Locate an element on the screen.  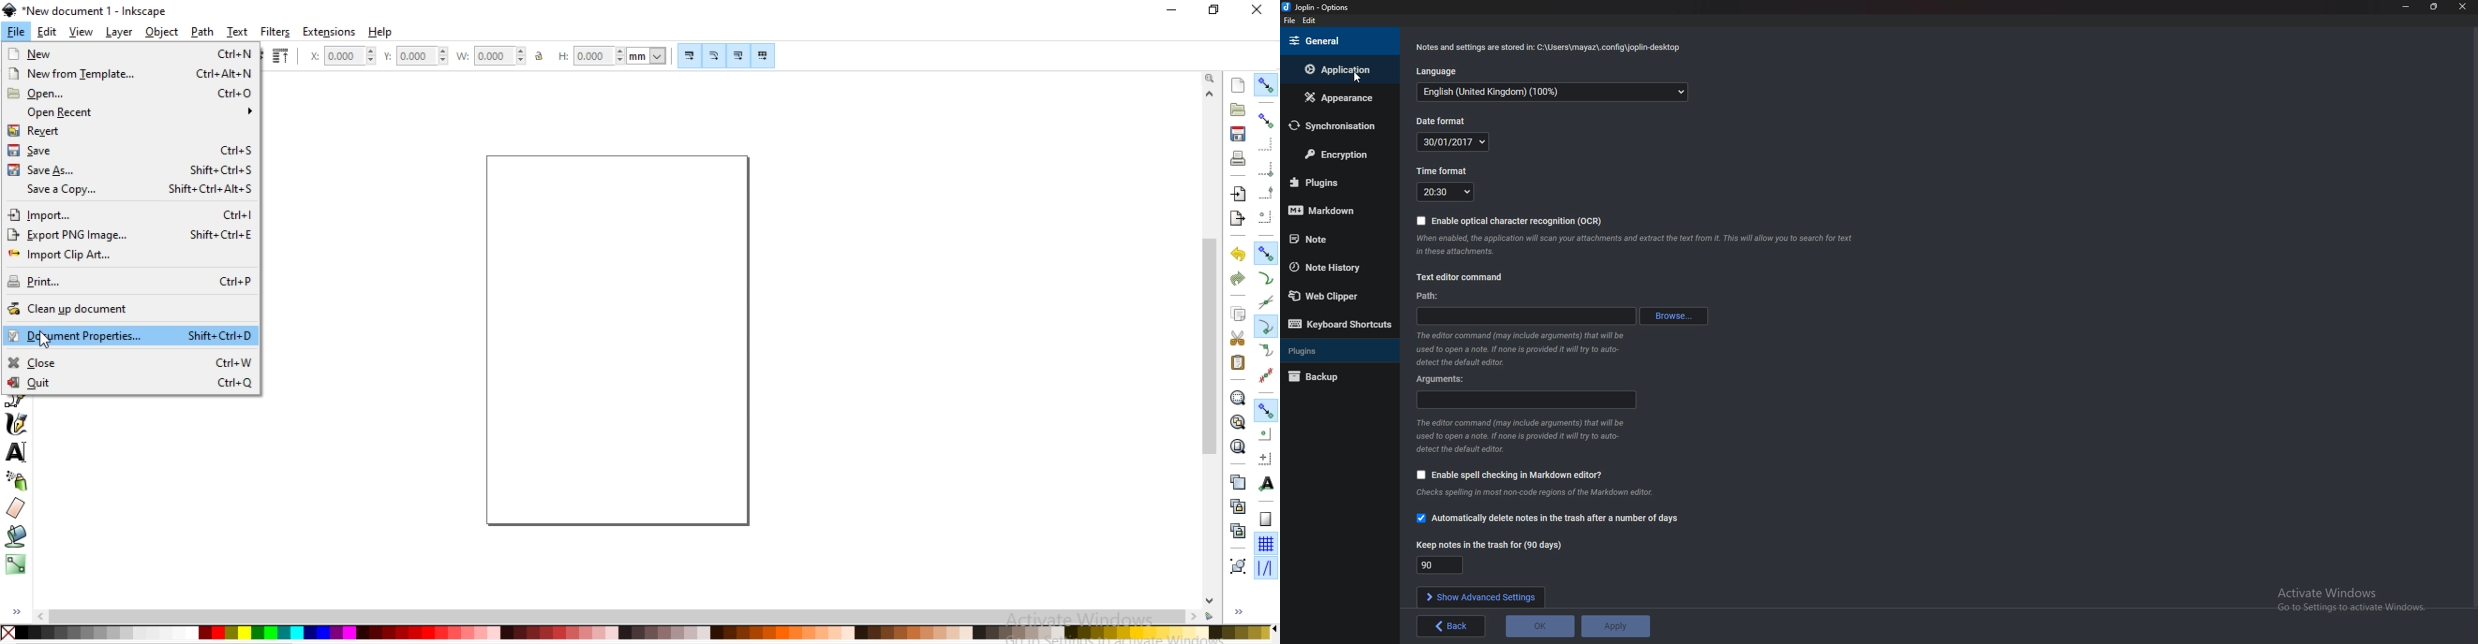
general is located at coordinates (1336, 41).